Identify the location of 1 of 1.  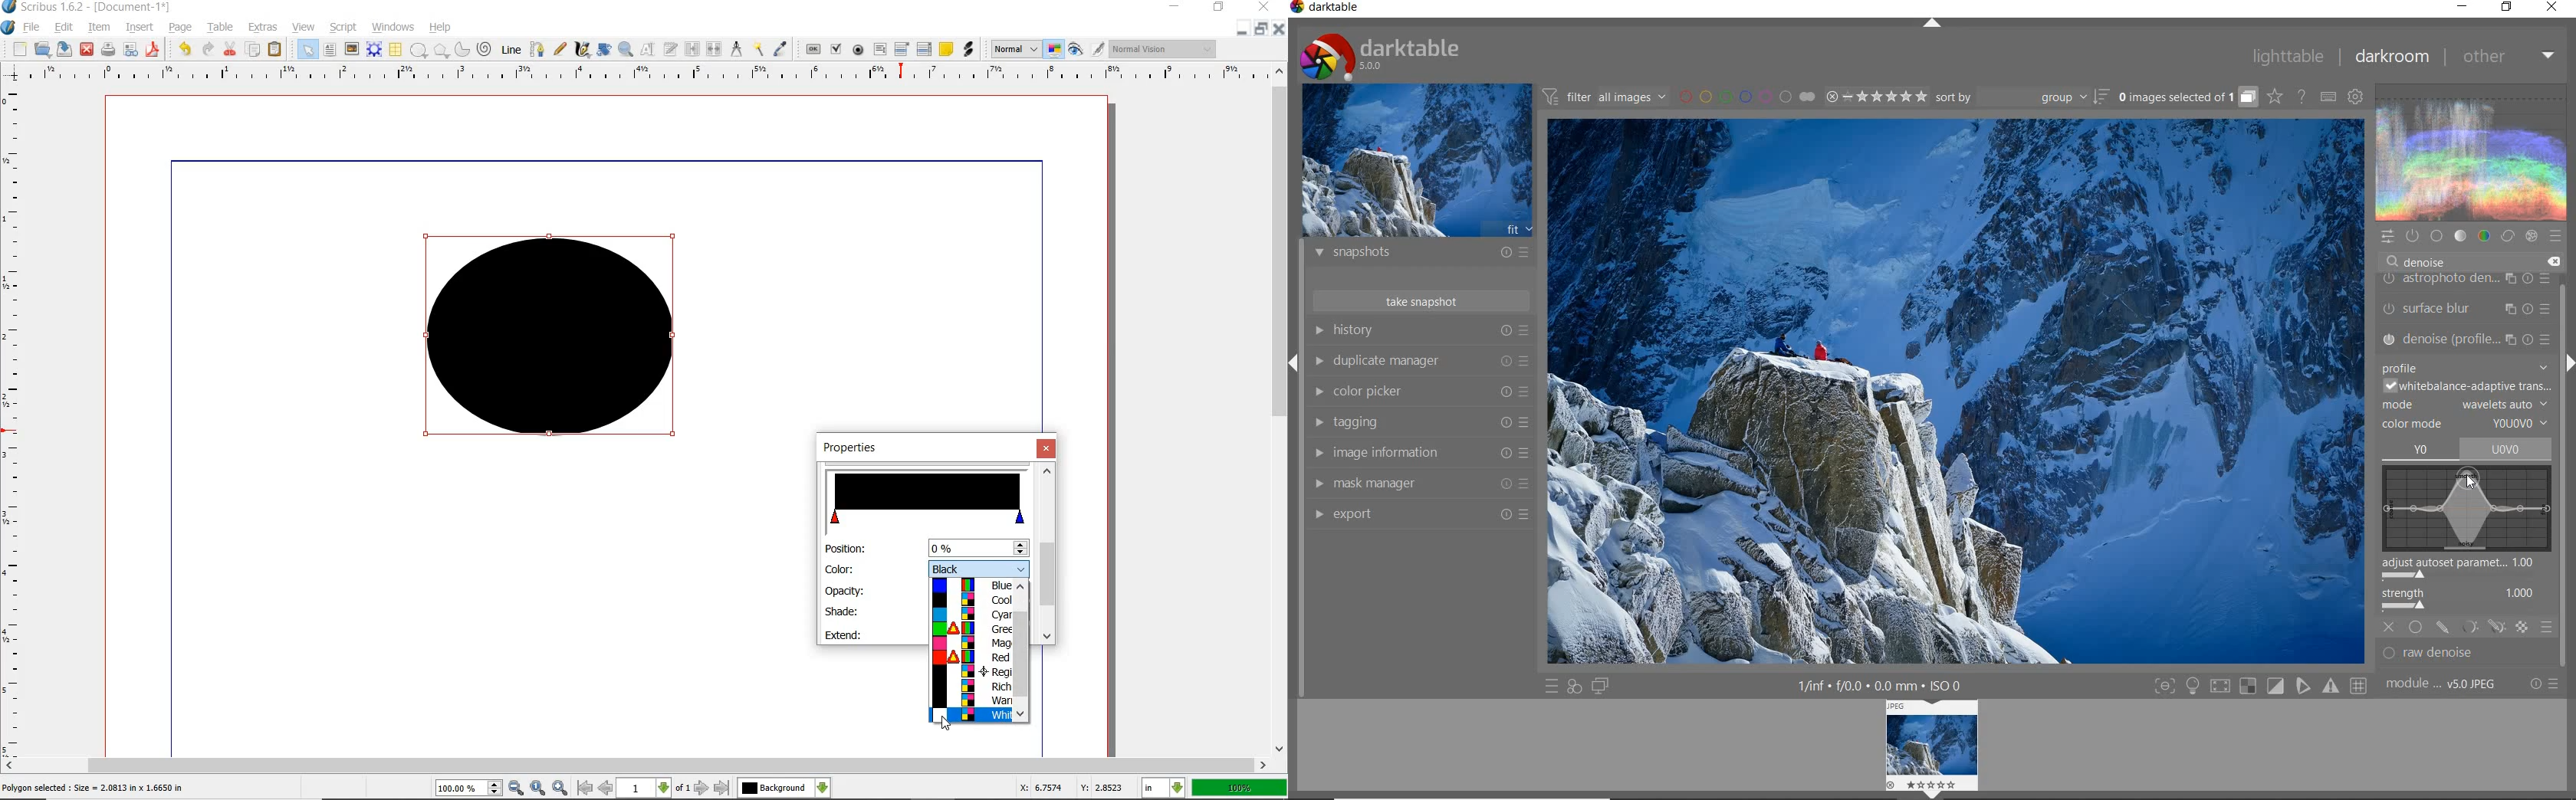
(655, 788).